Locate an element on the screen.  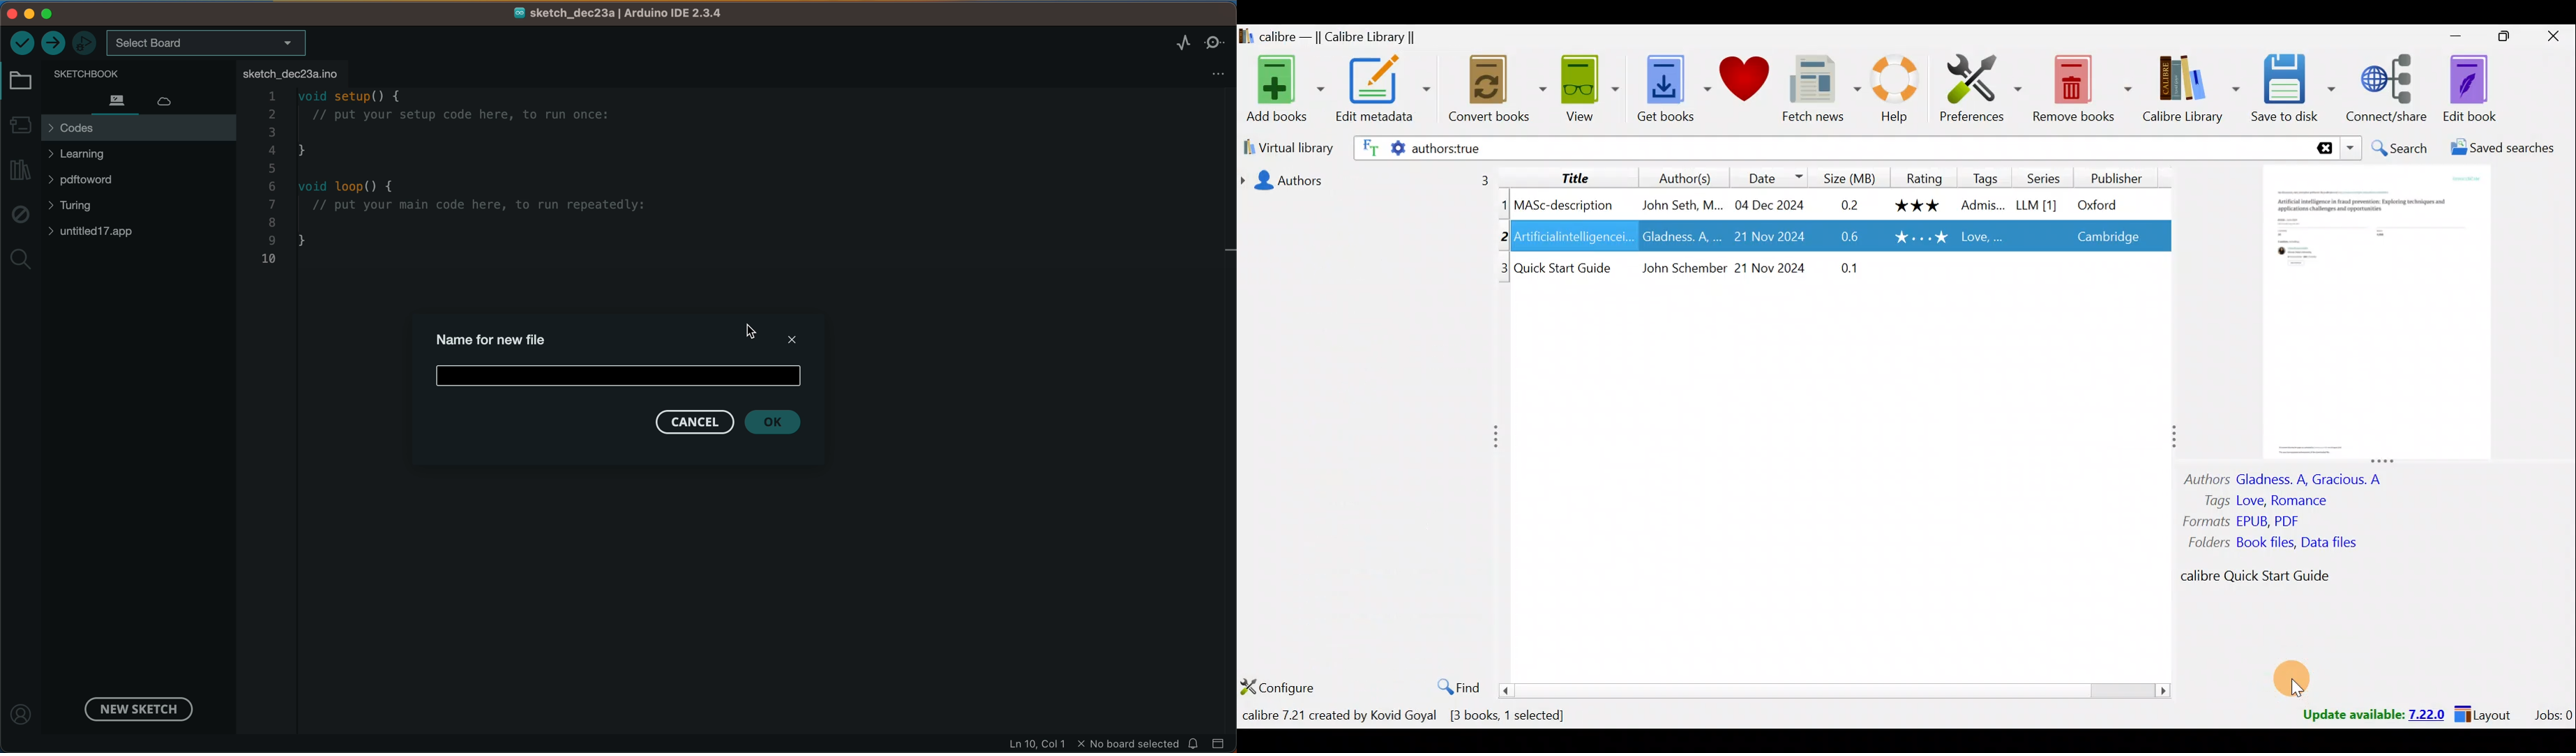
Jobs is located at coordinates (2552, 715).